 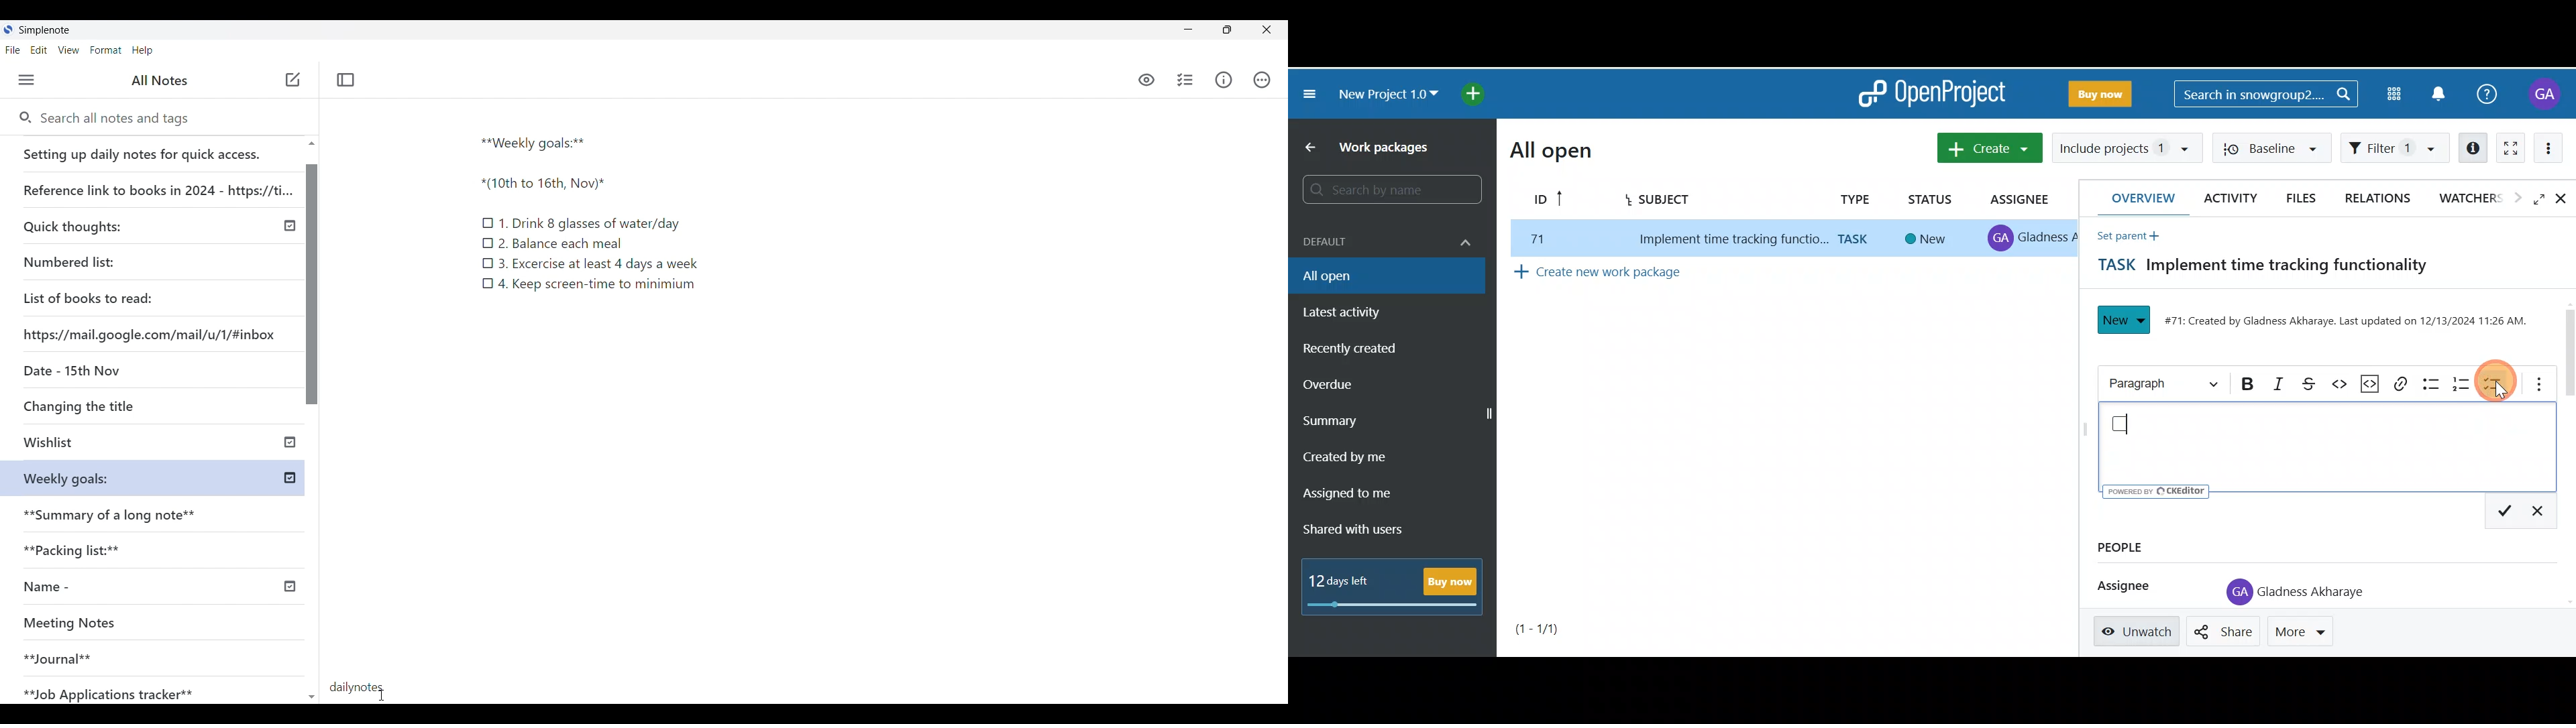 I want to click on Minimize, so click(x=1188, y=29).